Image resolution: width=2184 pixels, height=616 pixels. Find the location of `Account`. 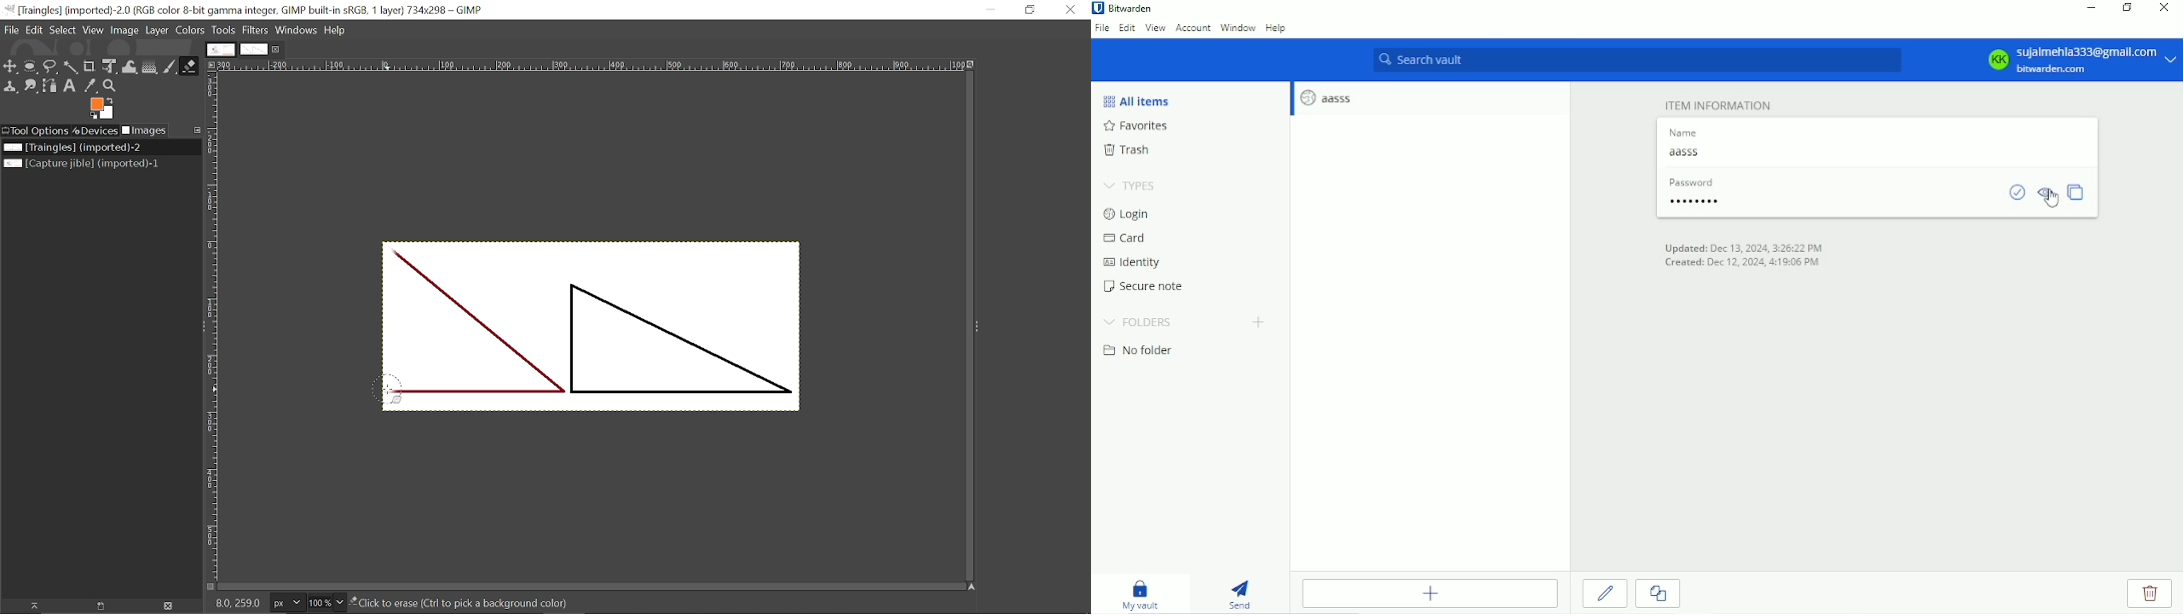

Account is located at coordinates (1193, 29).